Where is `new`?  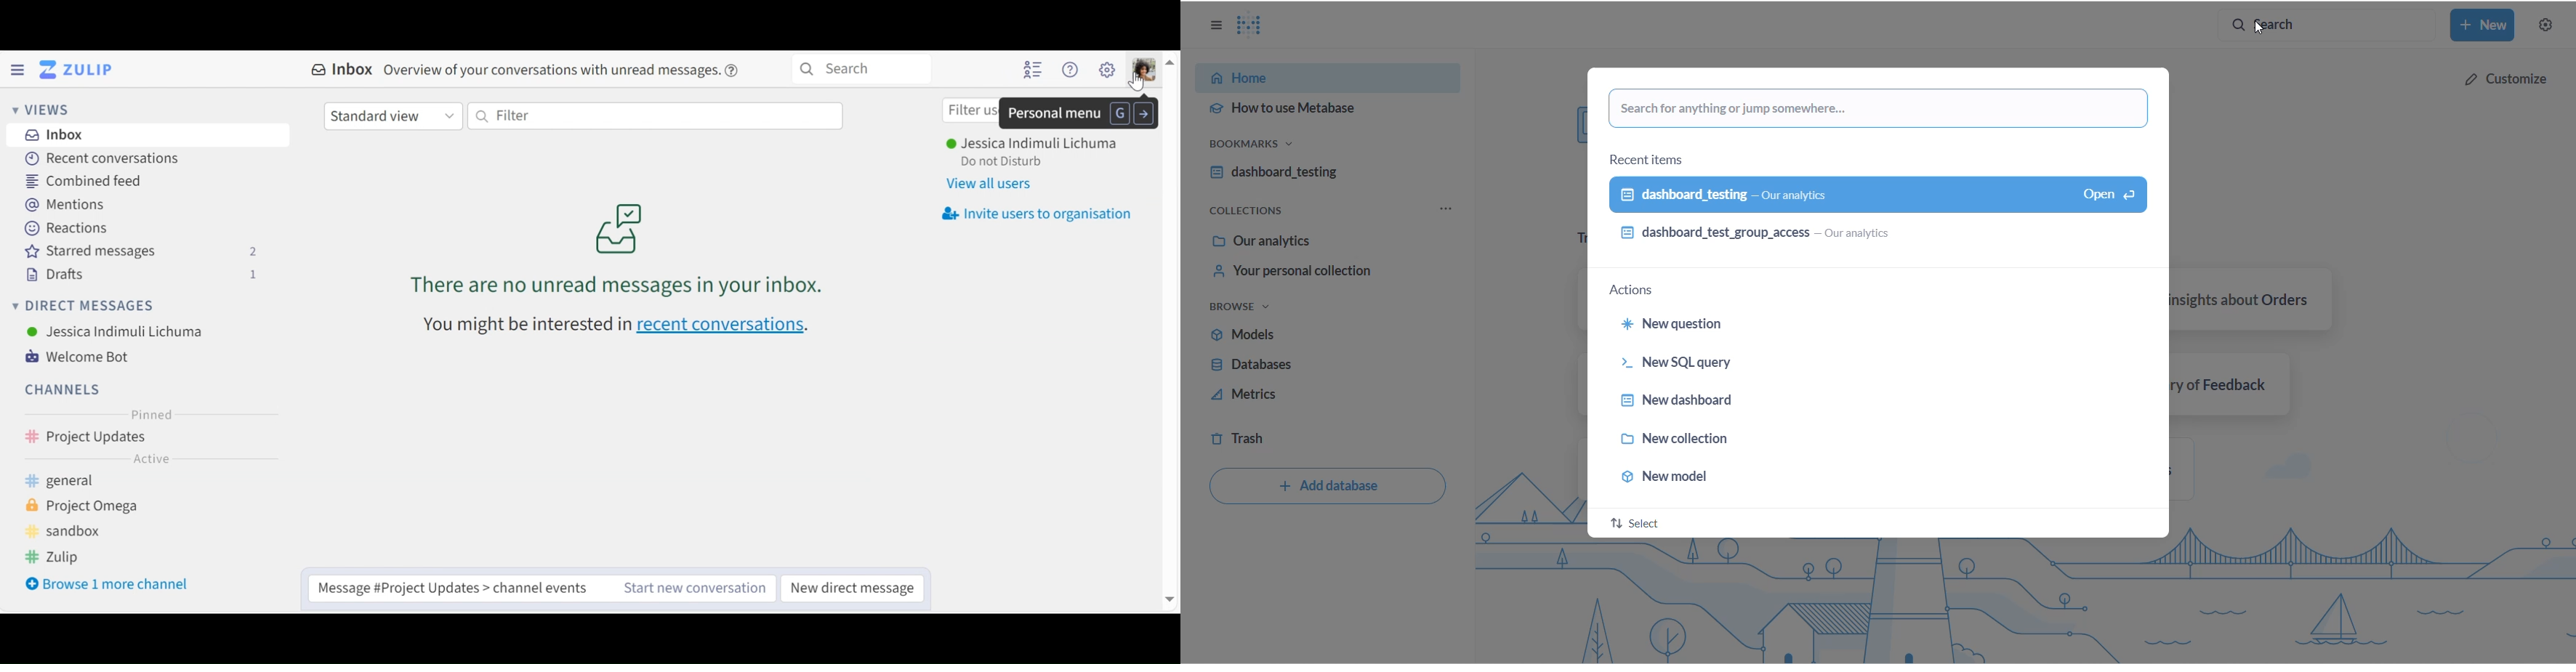
new is located at coordinates (2484, 25).